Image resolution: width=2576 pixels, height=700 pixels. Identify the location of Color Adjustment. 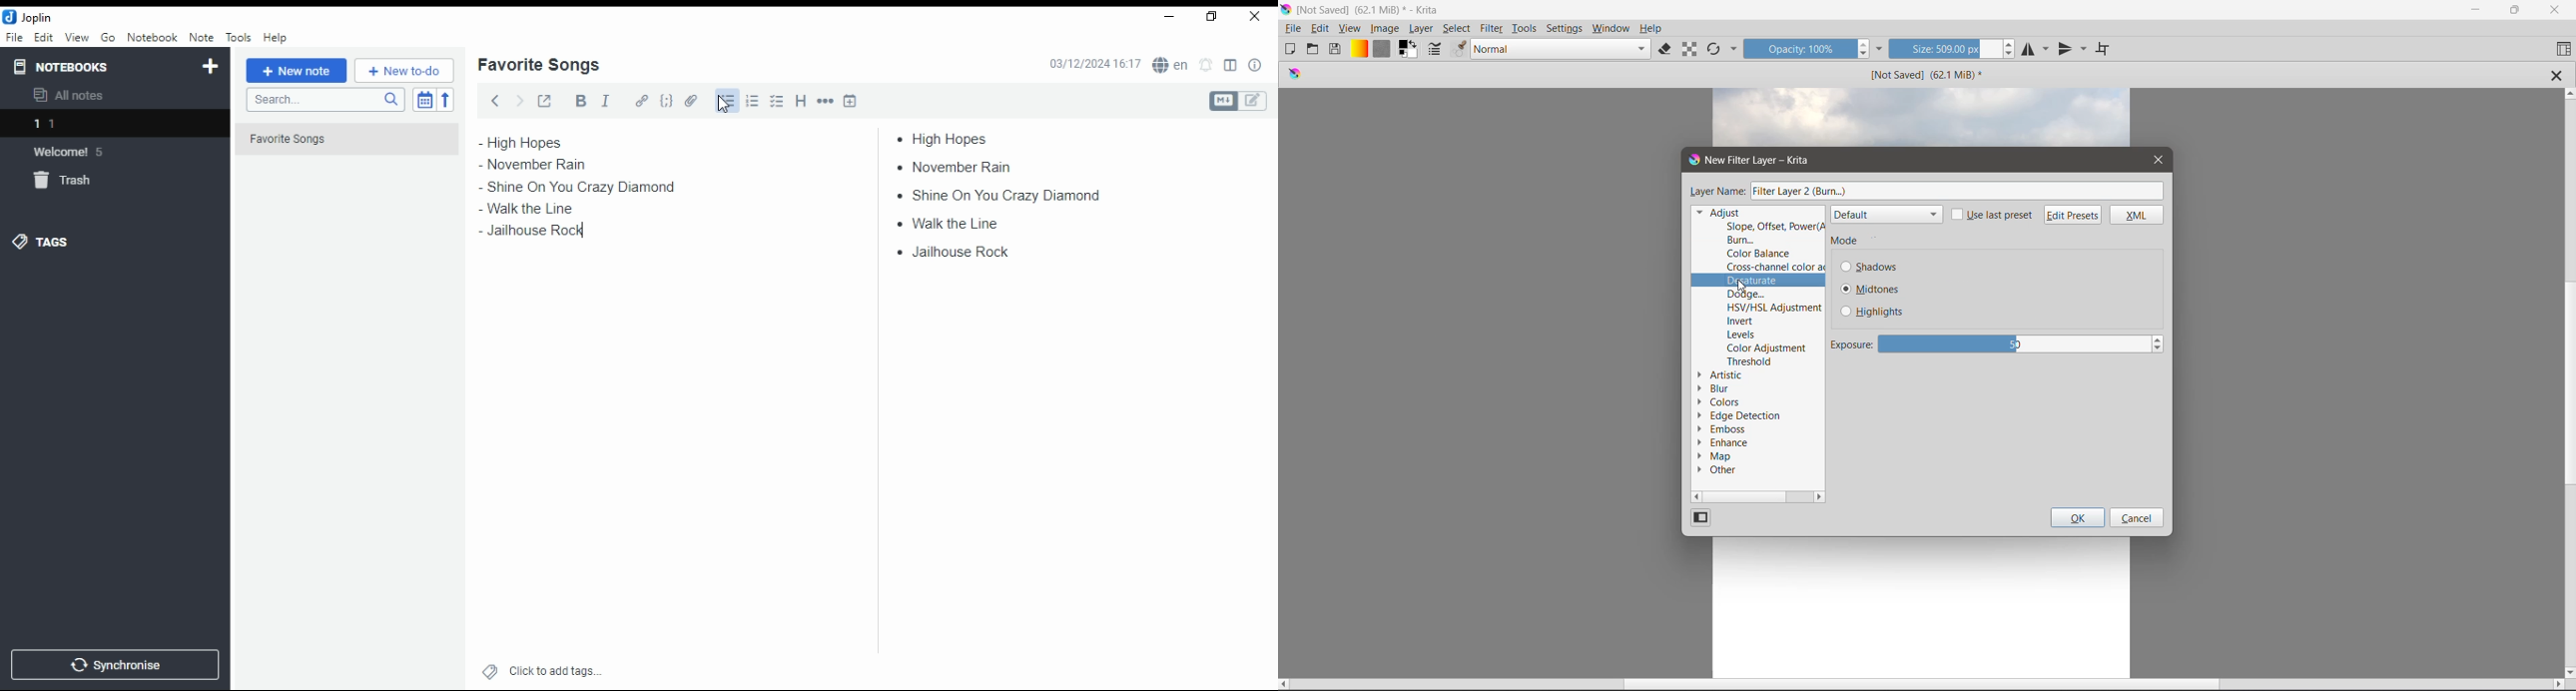
(1766, 349).